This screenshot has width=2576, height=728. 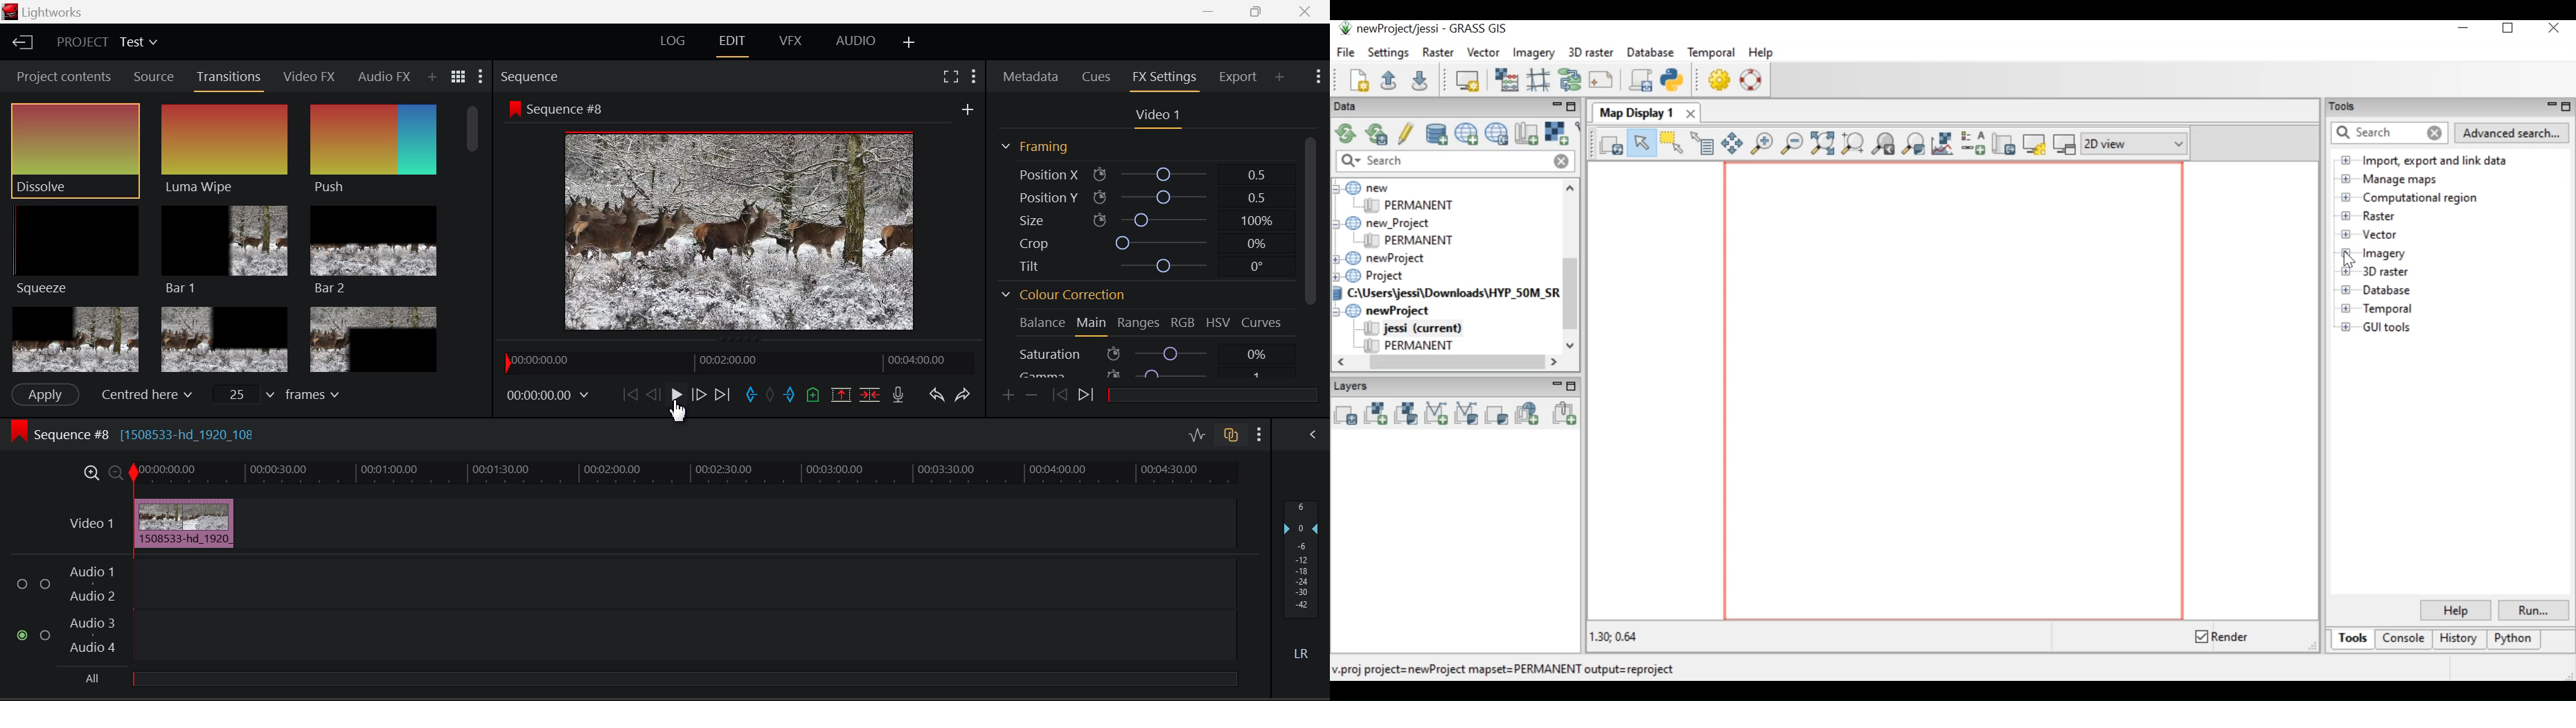 What do you see at coordinates (91, 523) in the screenshot?
I see `Video Layer` at bounding box center [91, 523].